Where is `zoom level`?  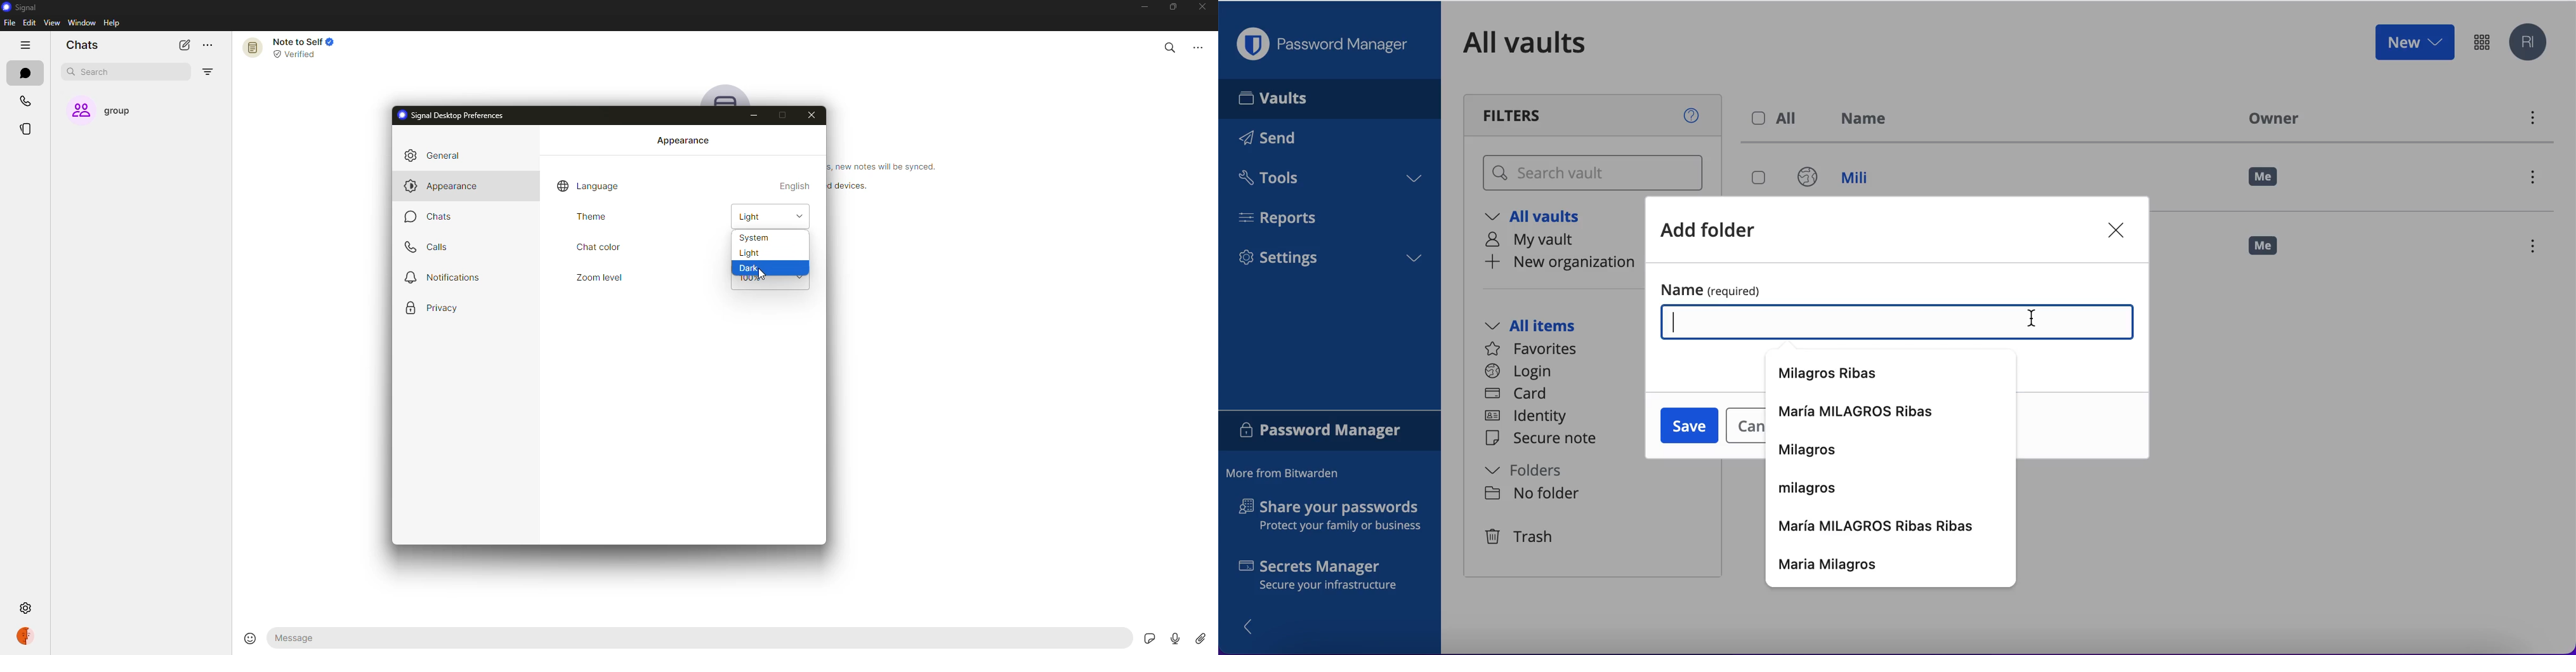
zoom level is located at coordinates (598, 277).